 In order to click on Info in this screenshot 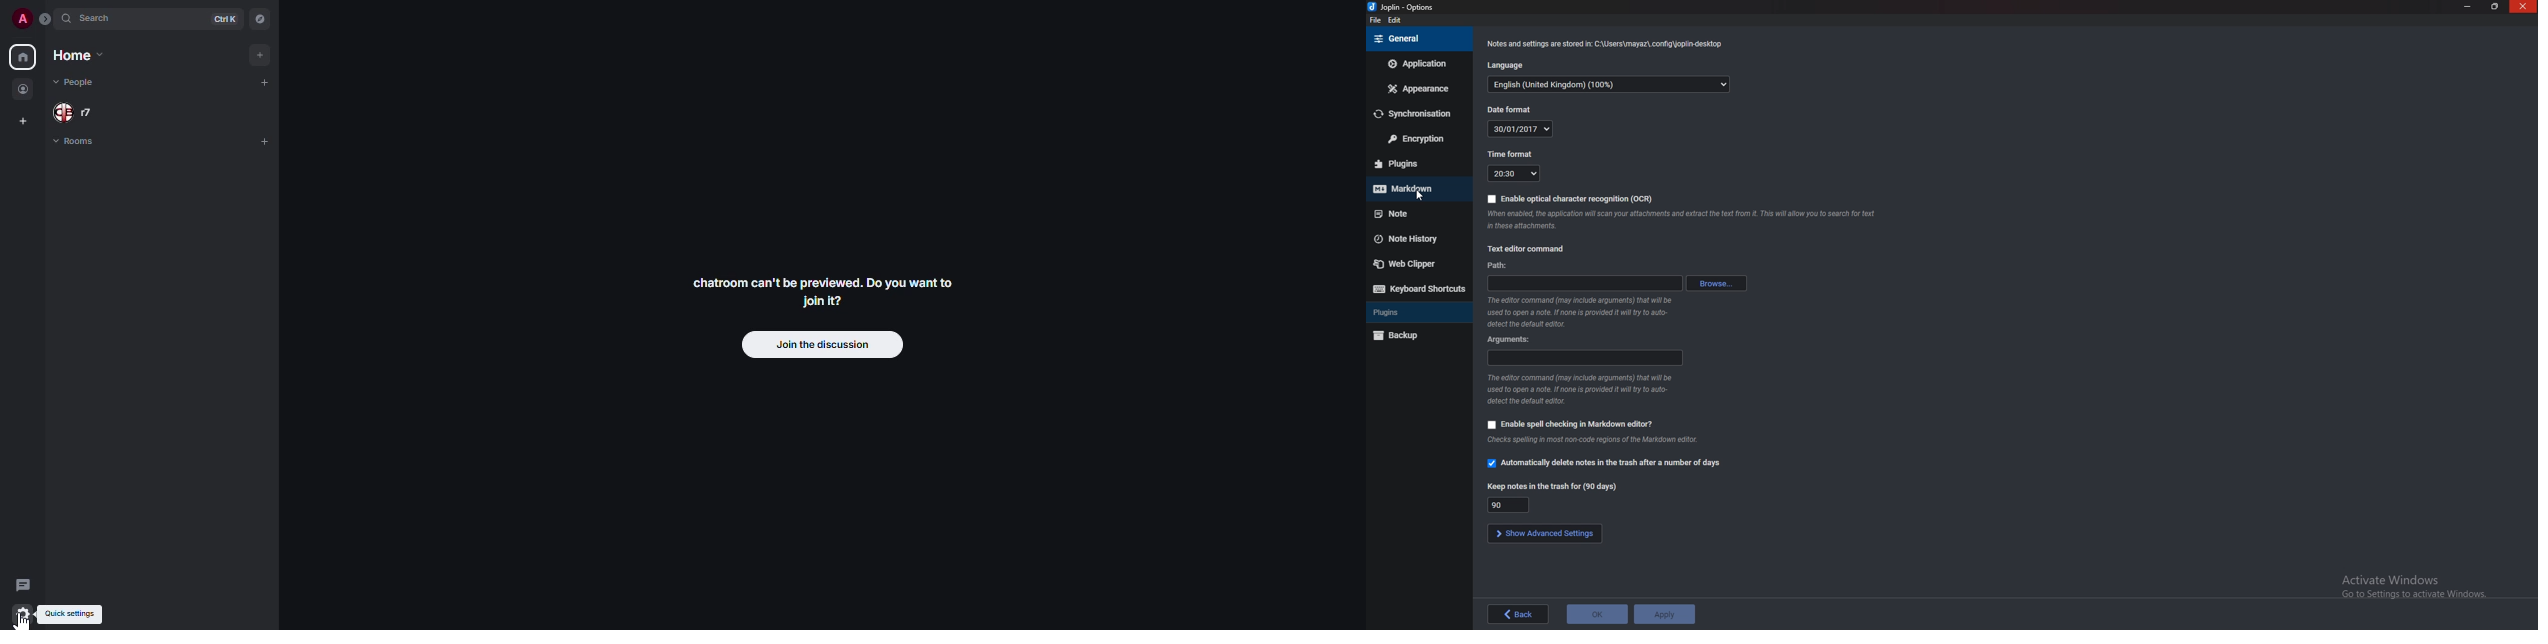, I will do `click(1581, 390)`.